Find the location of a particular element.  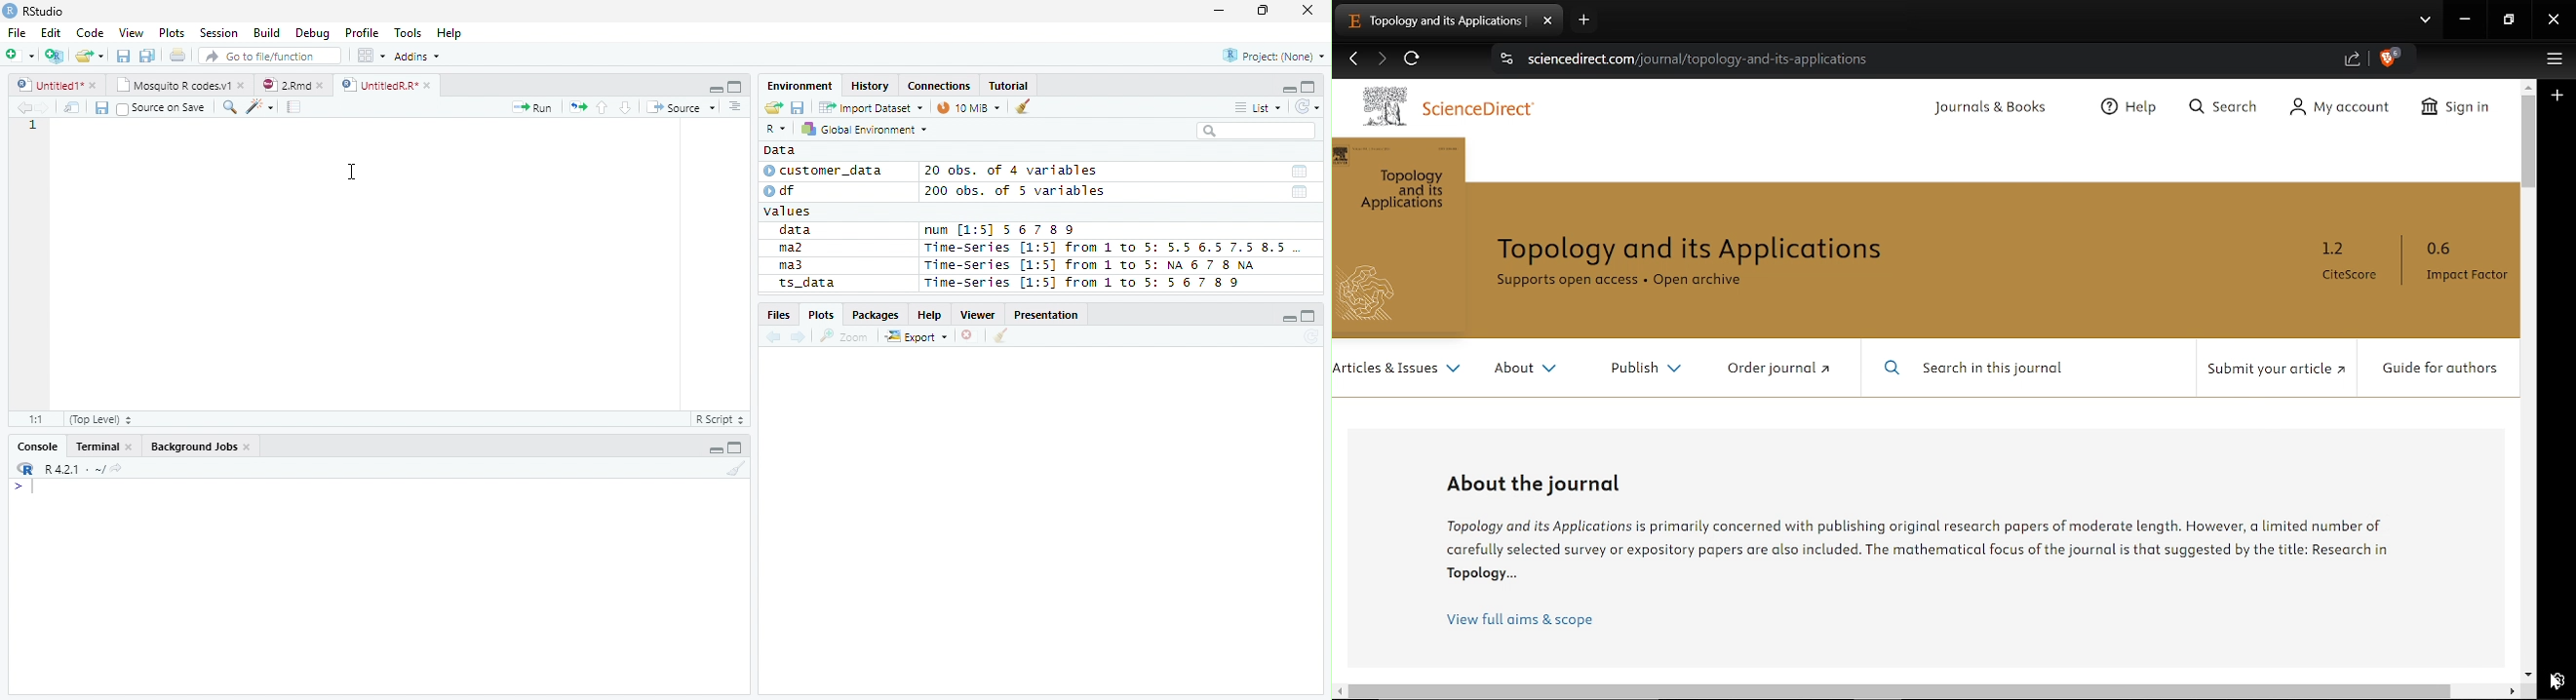

Top Level is located at coordinates (98, 420).